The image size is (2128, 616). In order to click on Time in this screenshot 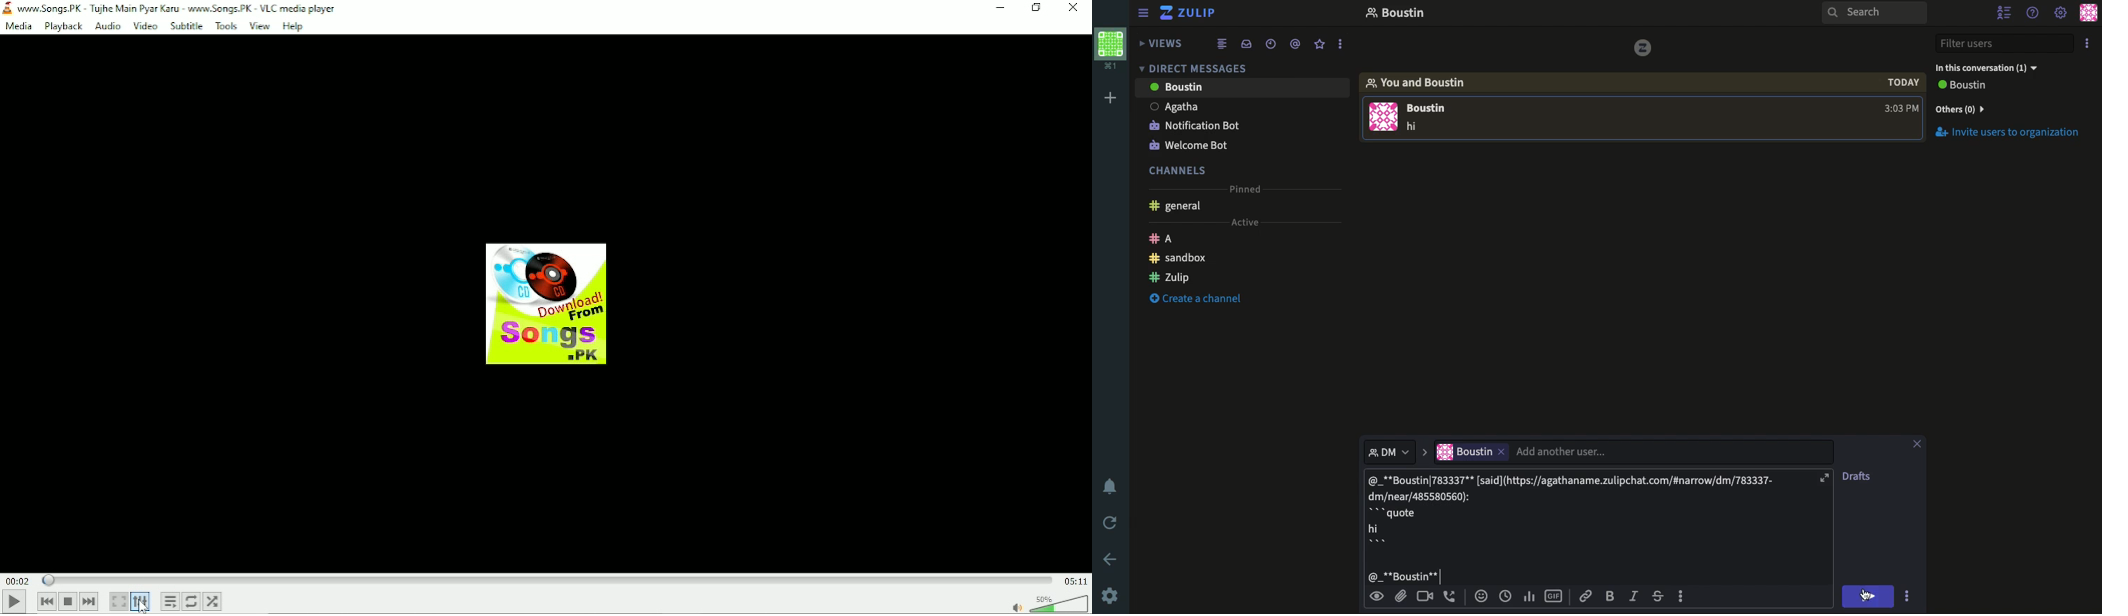, I will do `click(1506, 596)`.